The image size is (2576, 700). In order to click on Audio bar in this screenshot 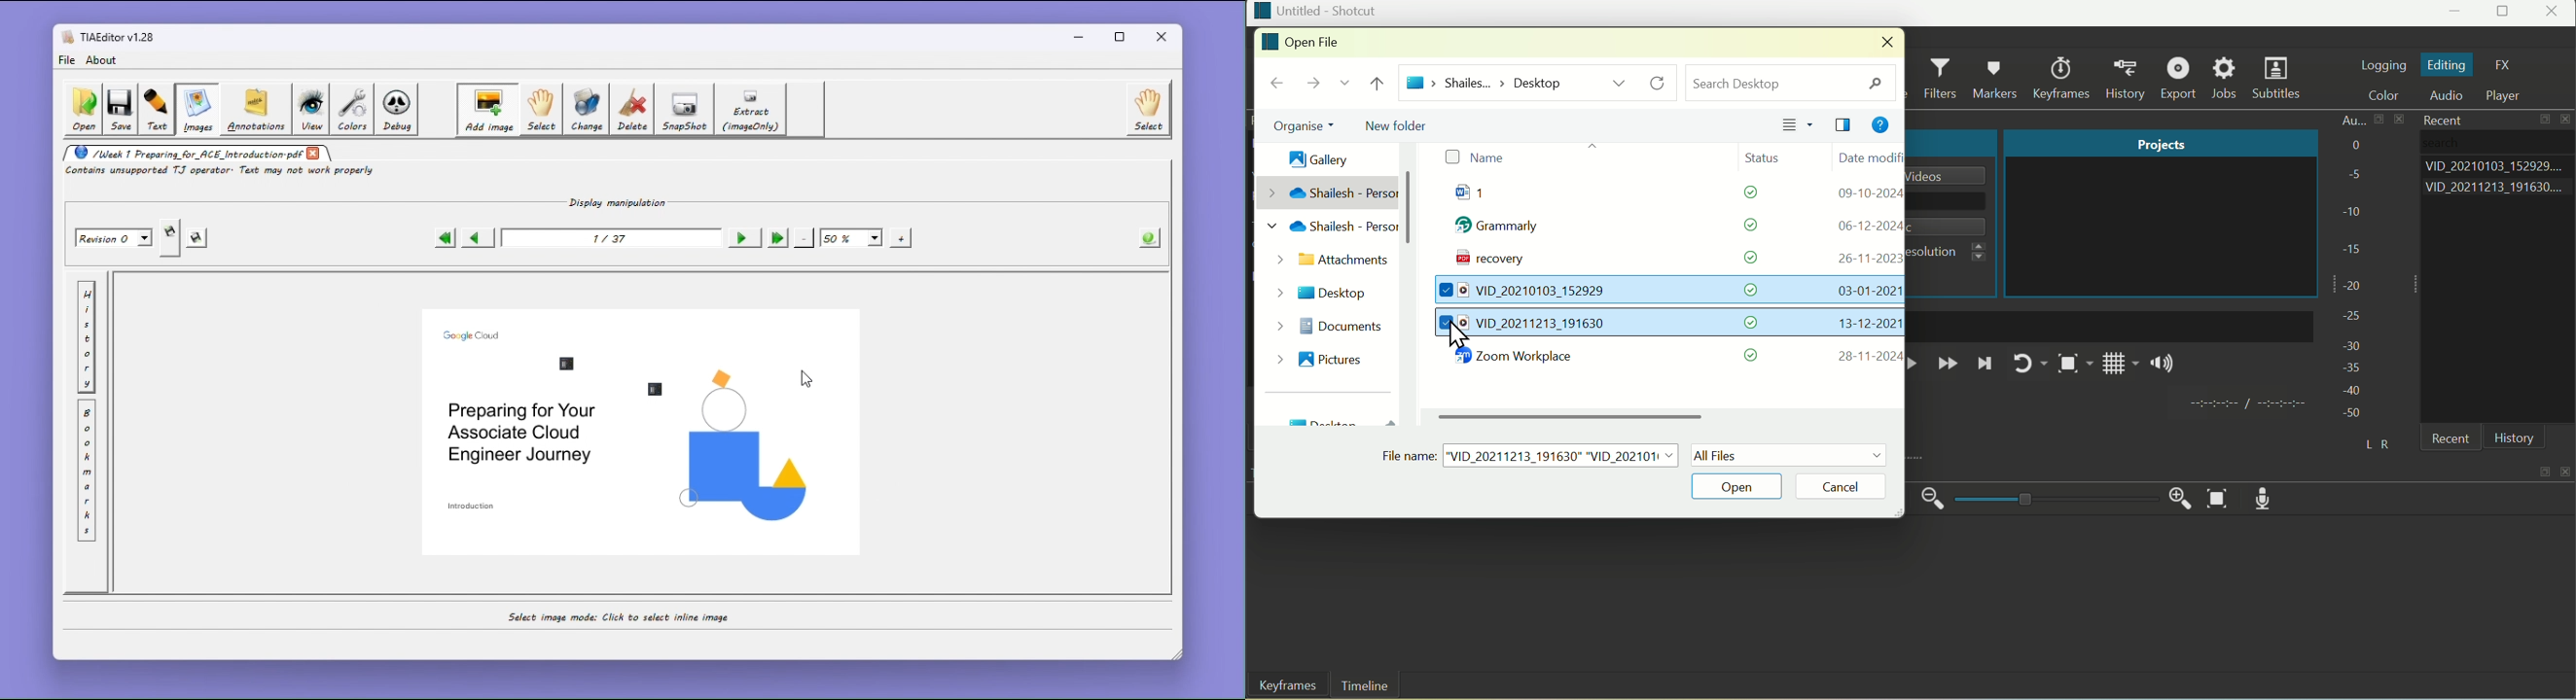, I will do `click(2354, 267)`.